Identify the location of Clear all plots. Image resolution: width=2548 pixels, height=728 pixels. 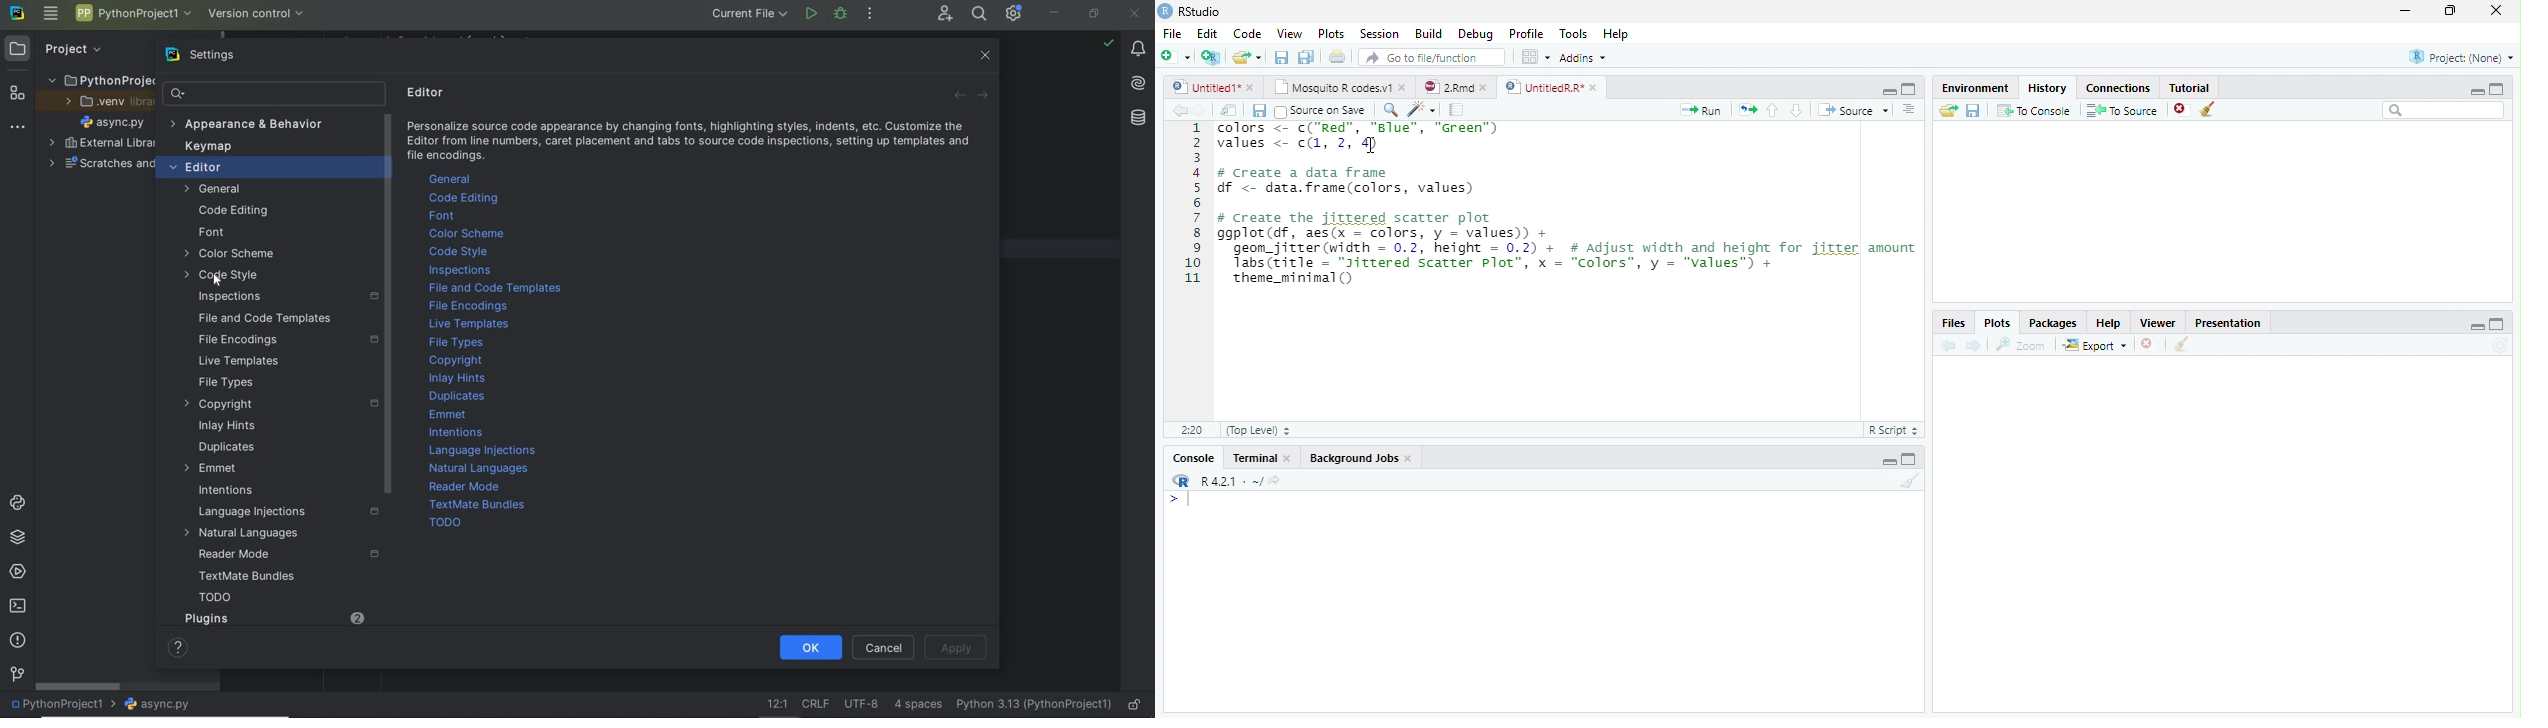
(2180, 344).